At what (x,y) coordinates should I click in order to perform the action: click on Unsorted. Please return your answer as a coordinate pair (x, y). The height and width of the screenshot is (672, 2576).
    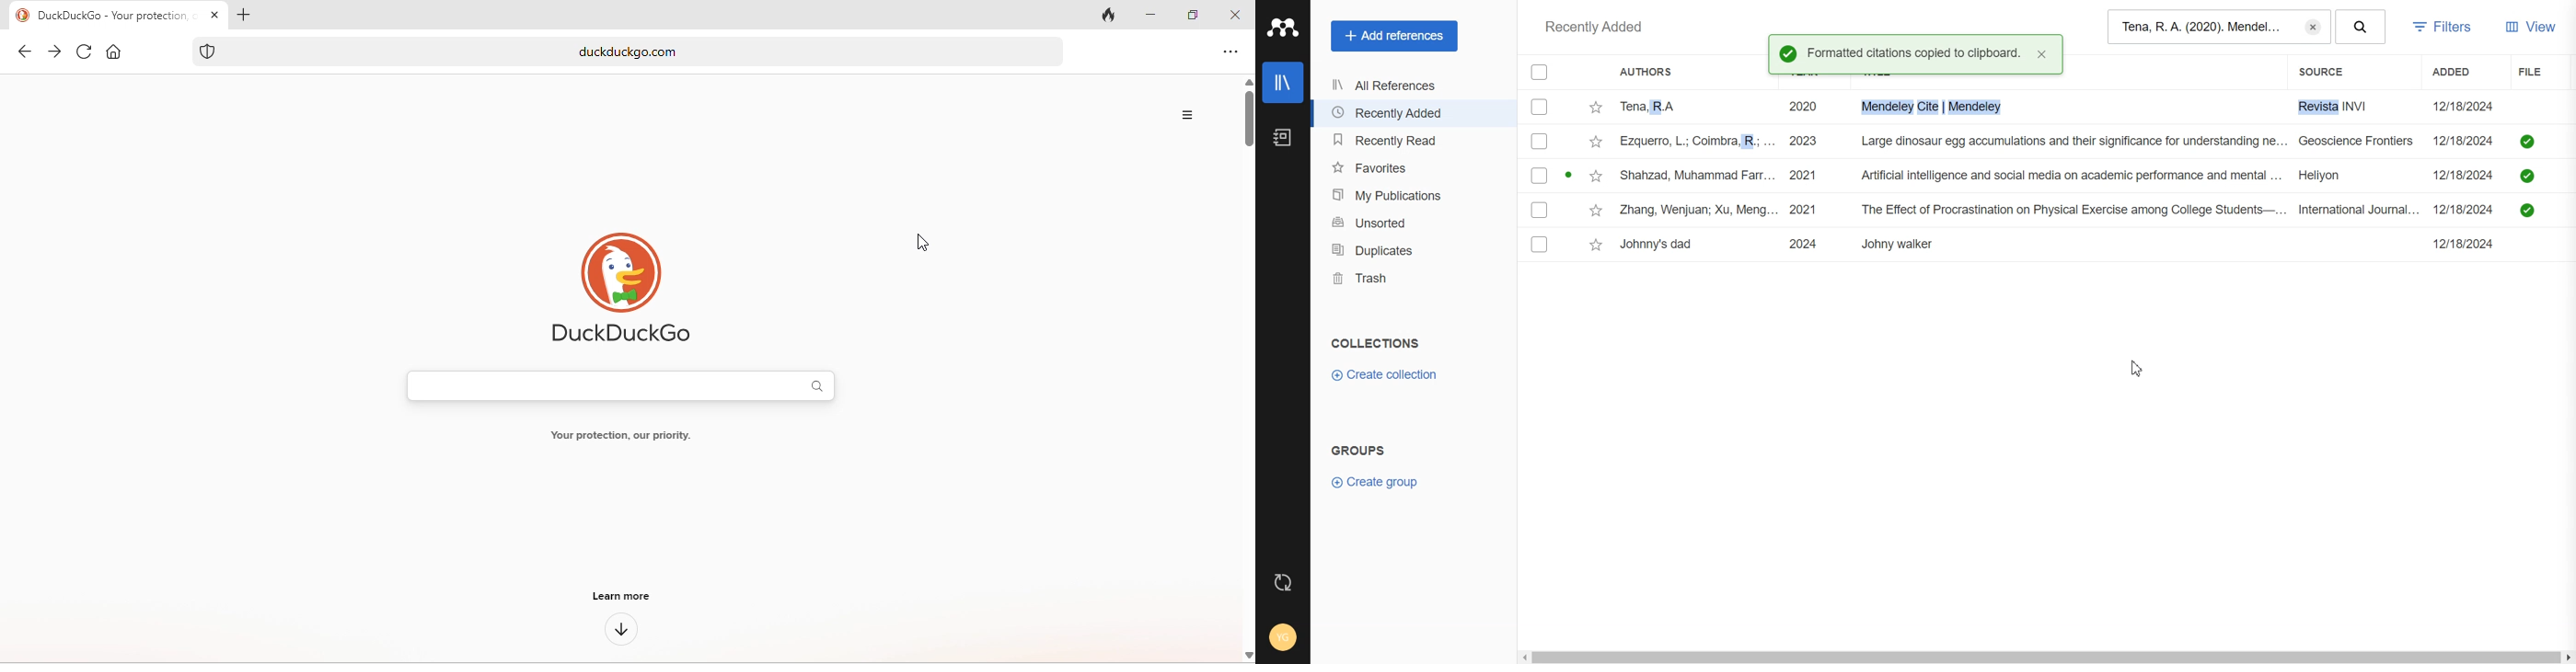
    Looking at the image, I should click on (1414, 223).